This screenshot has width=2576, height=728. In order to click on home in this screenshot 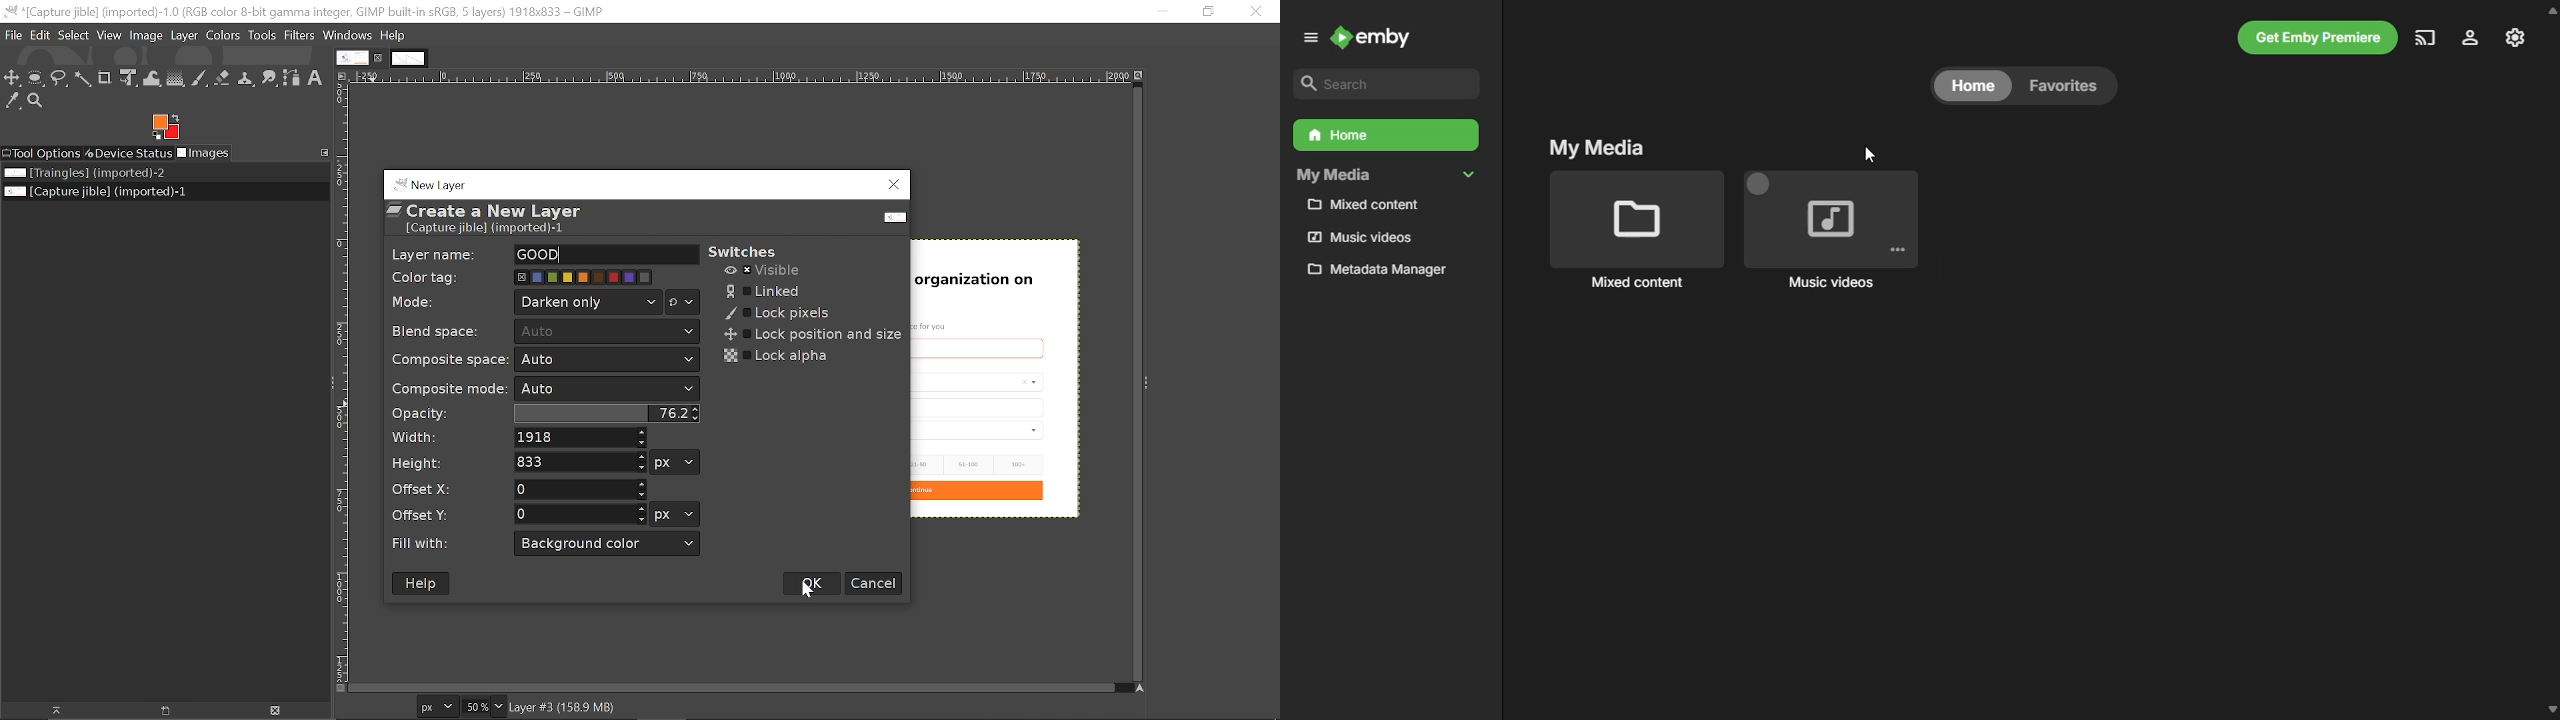, I will do `click(1973, 85)`.